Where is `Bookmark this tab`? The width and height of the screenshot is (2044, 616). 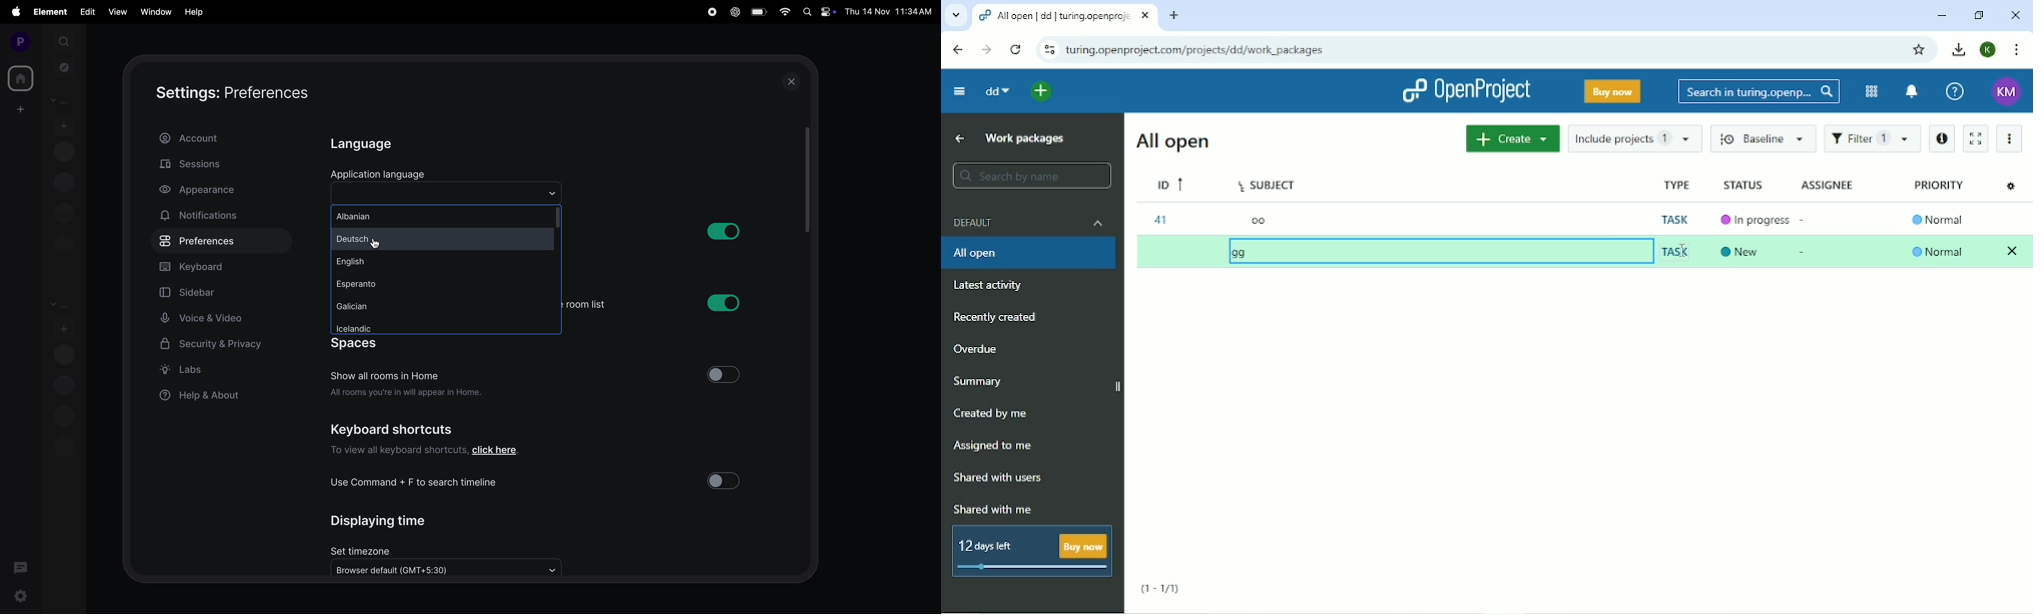
Bookmark this tab is located at coordinates (1920, 50).